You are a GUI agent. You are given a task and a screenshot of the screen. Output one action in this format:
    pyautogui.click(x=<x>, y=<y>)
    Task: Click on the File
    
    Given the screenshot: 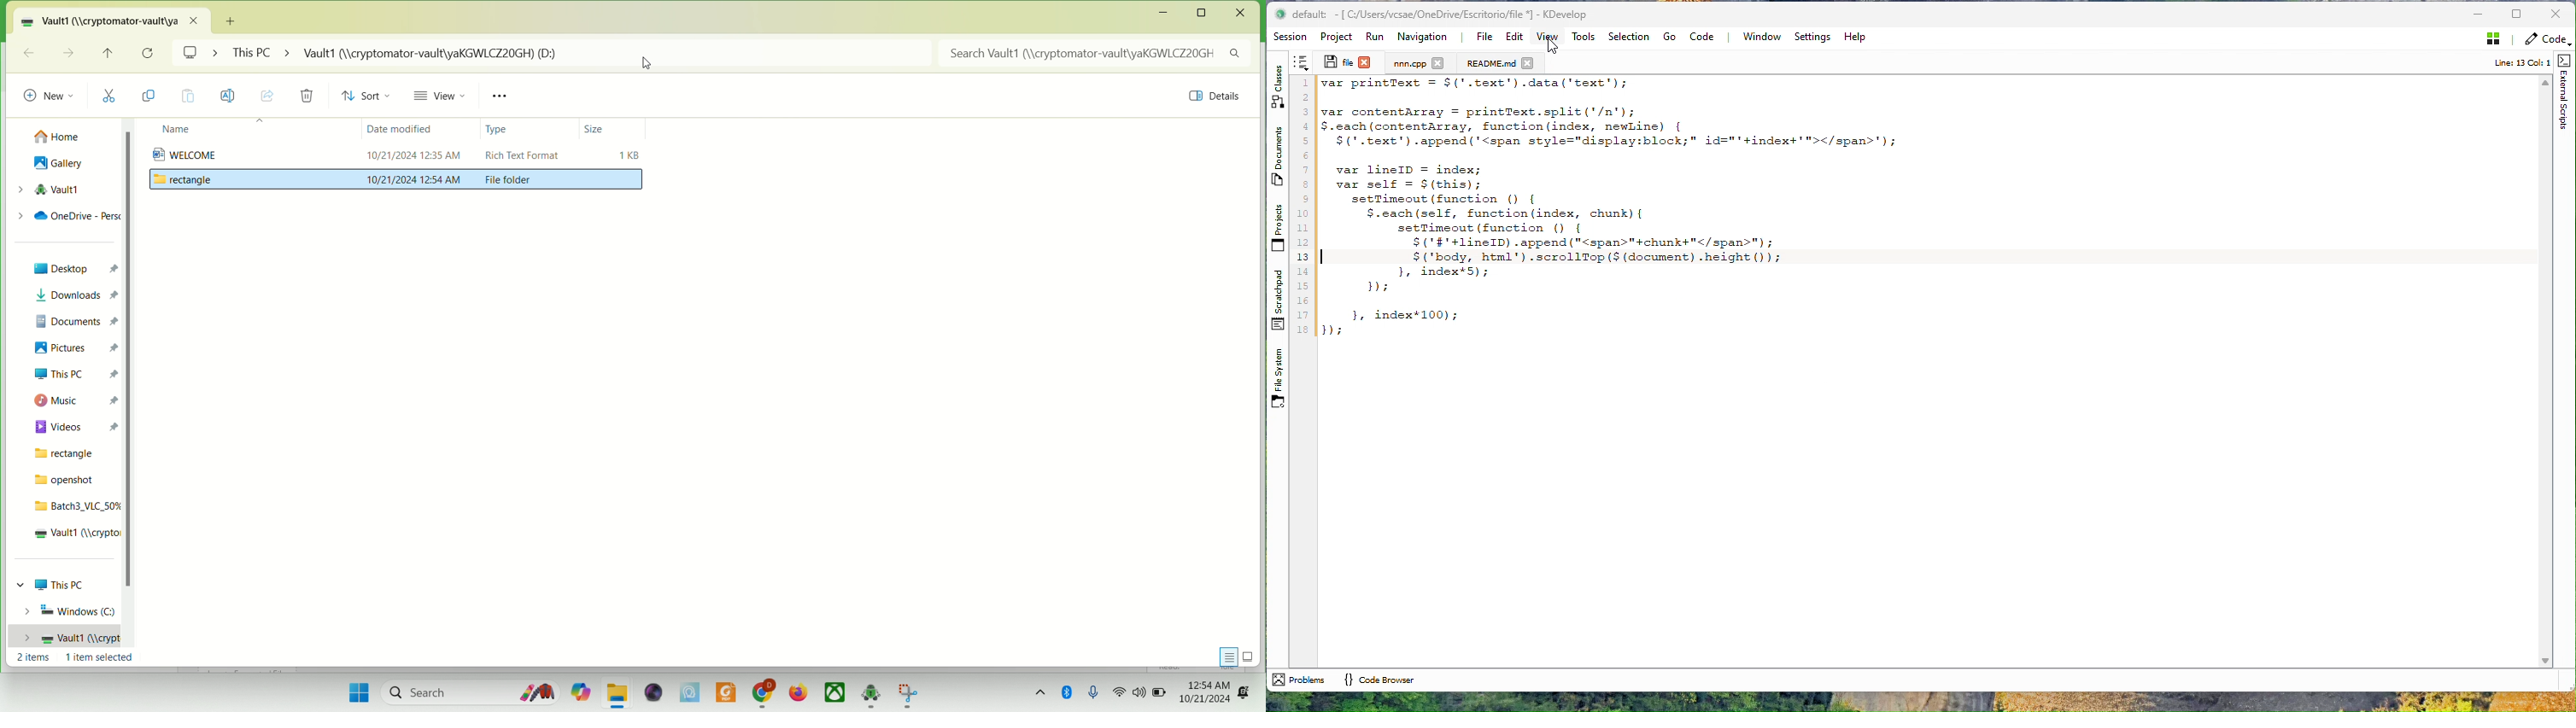 What is the action you would take?
    pyautogui.click(x=1484, y=37)
    